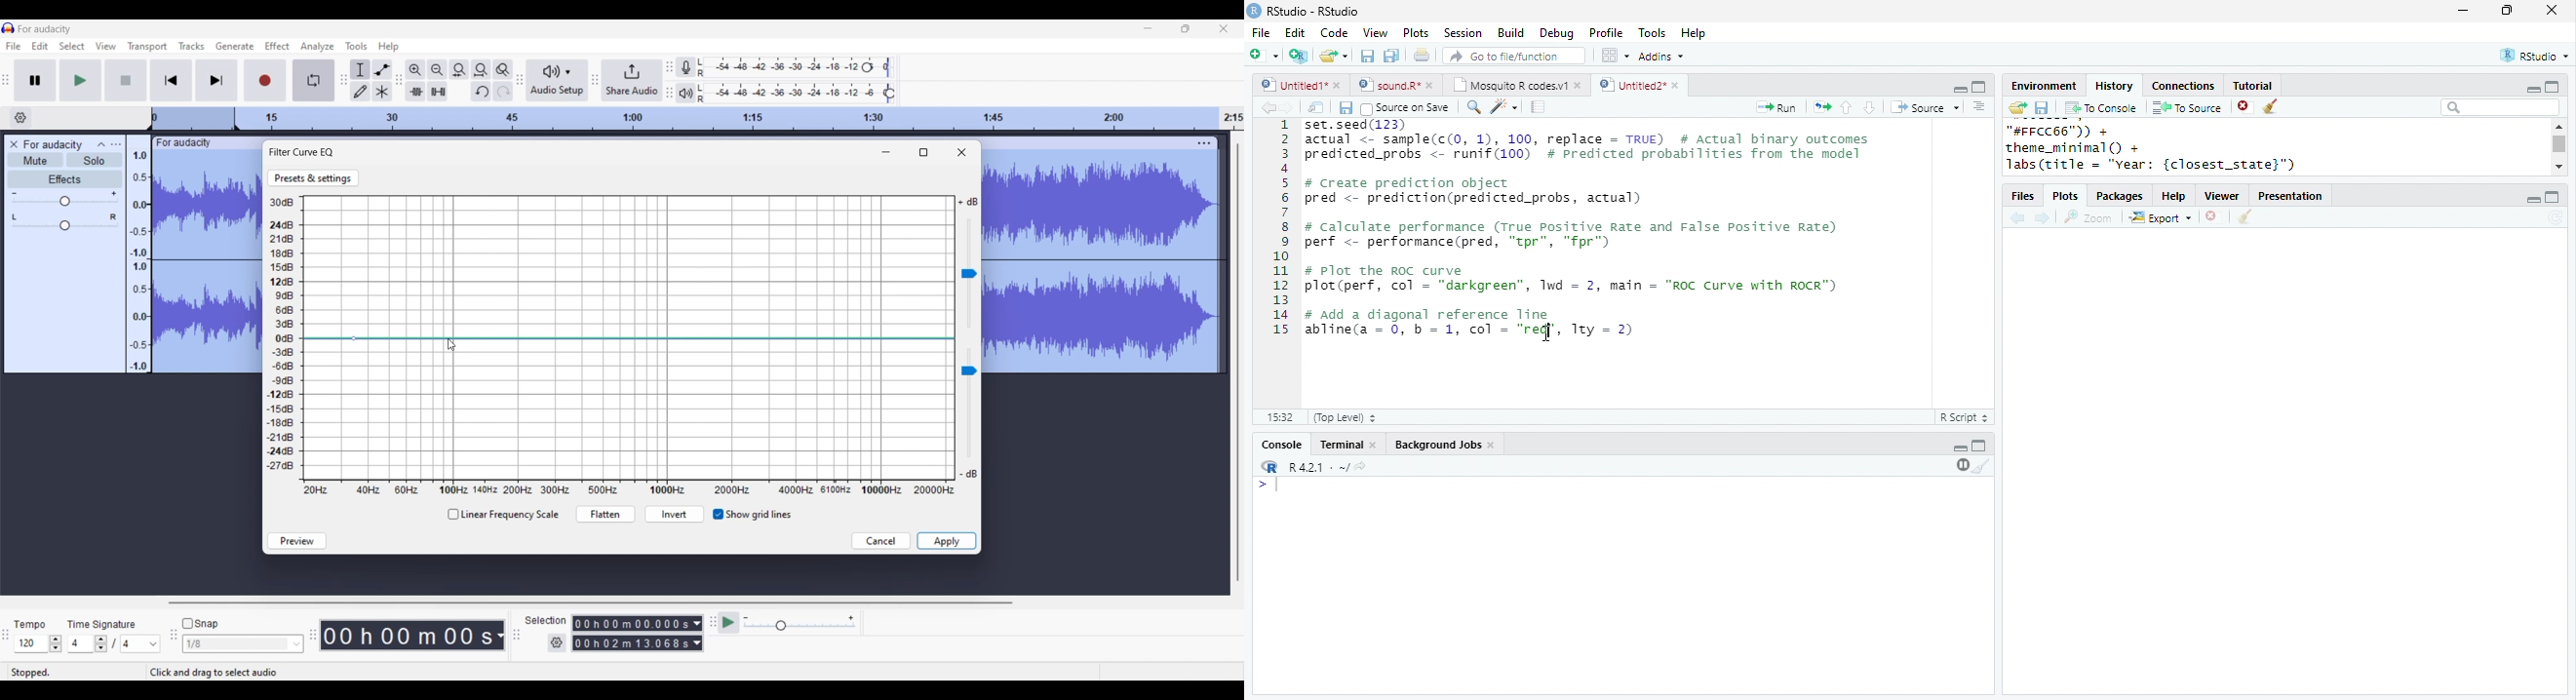  Describe the element at coordinates (962, 152) in the screenshot. I see `Close window` at that location.